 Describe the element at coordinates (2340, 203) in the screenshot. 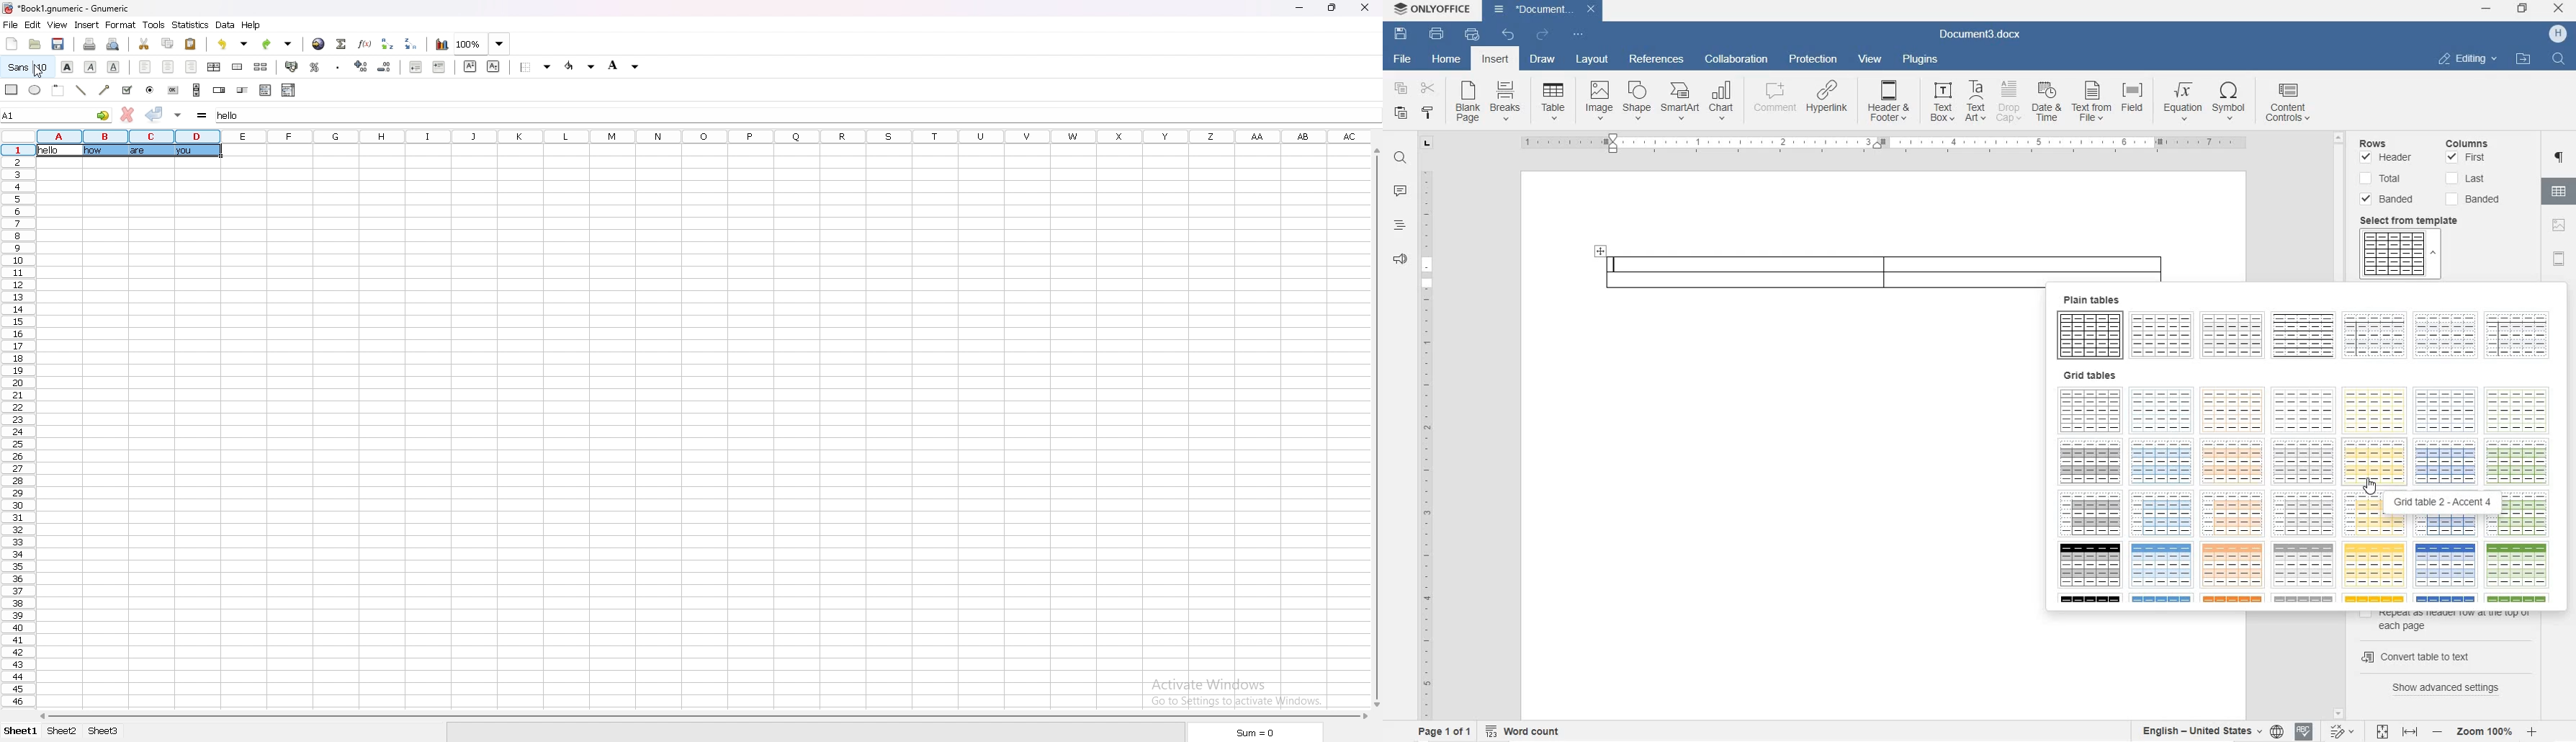

I see `SCROLLBAR` at that location.